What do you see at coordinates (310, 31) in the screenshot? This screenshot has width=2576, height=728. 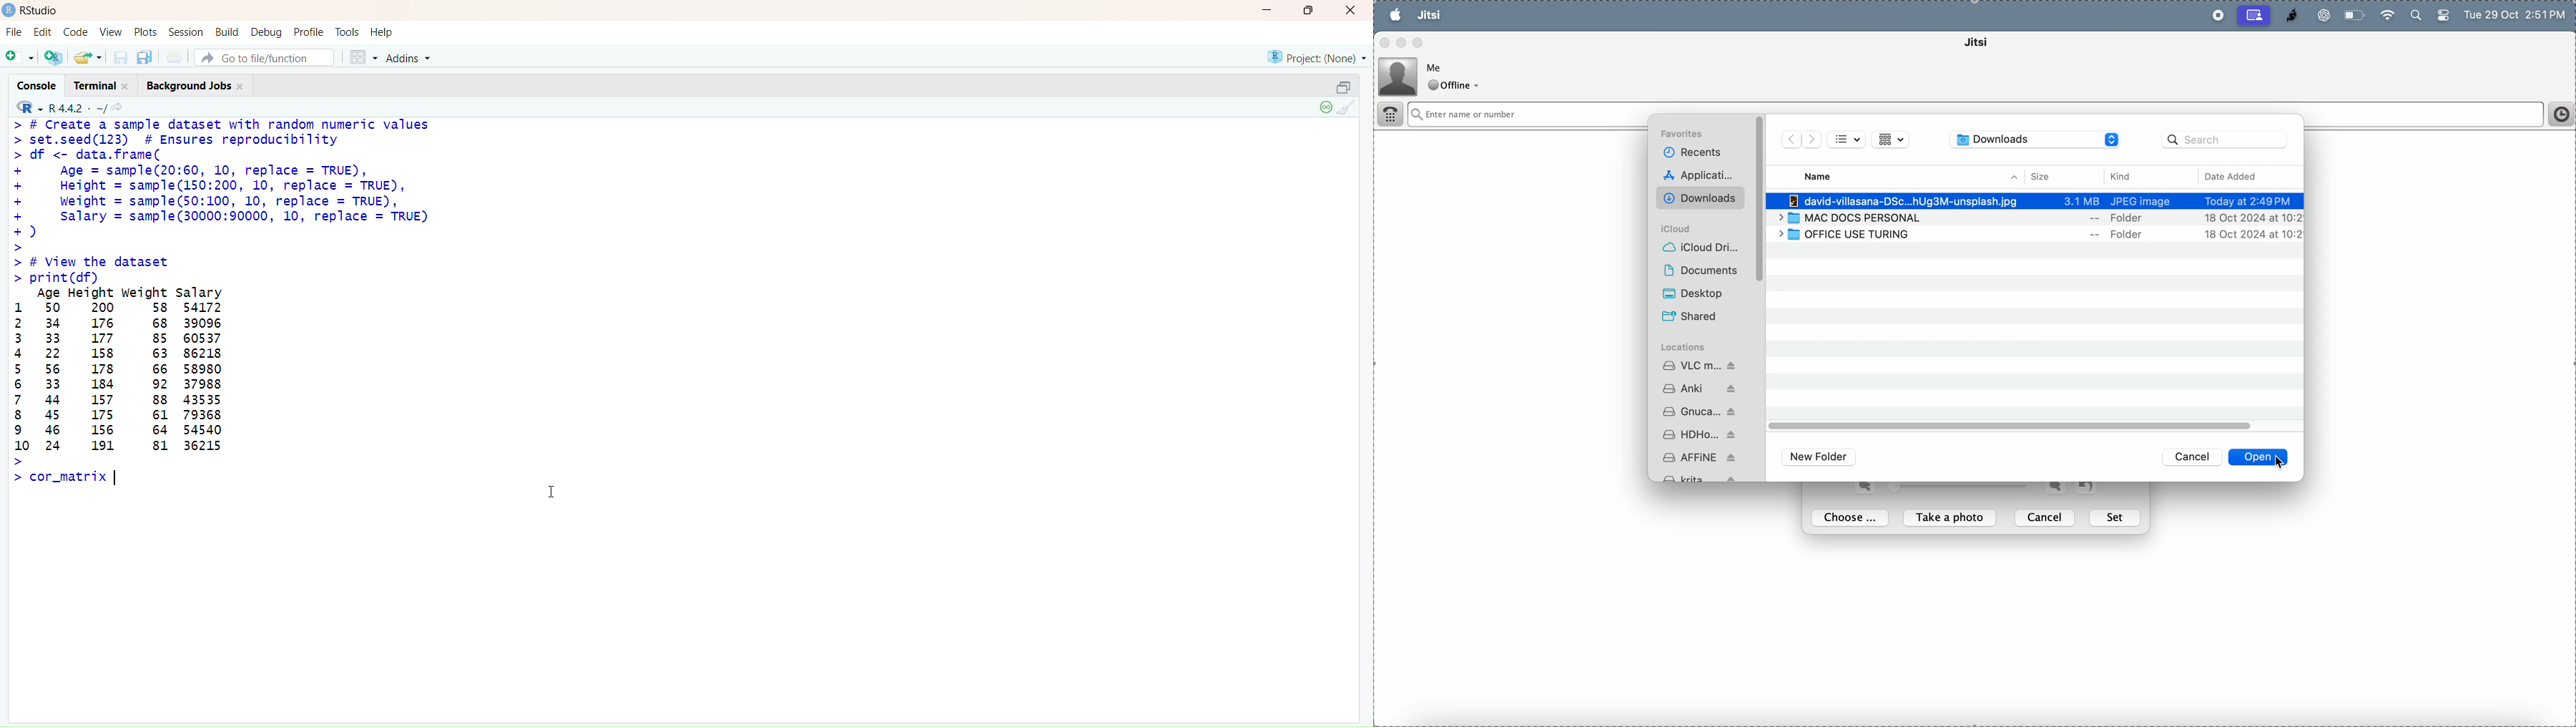 I see `Profile` at bounding box center [310, 31].